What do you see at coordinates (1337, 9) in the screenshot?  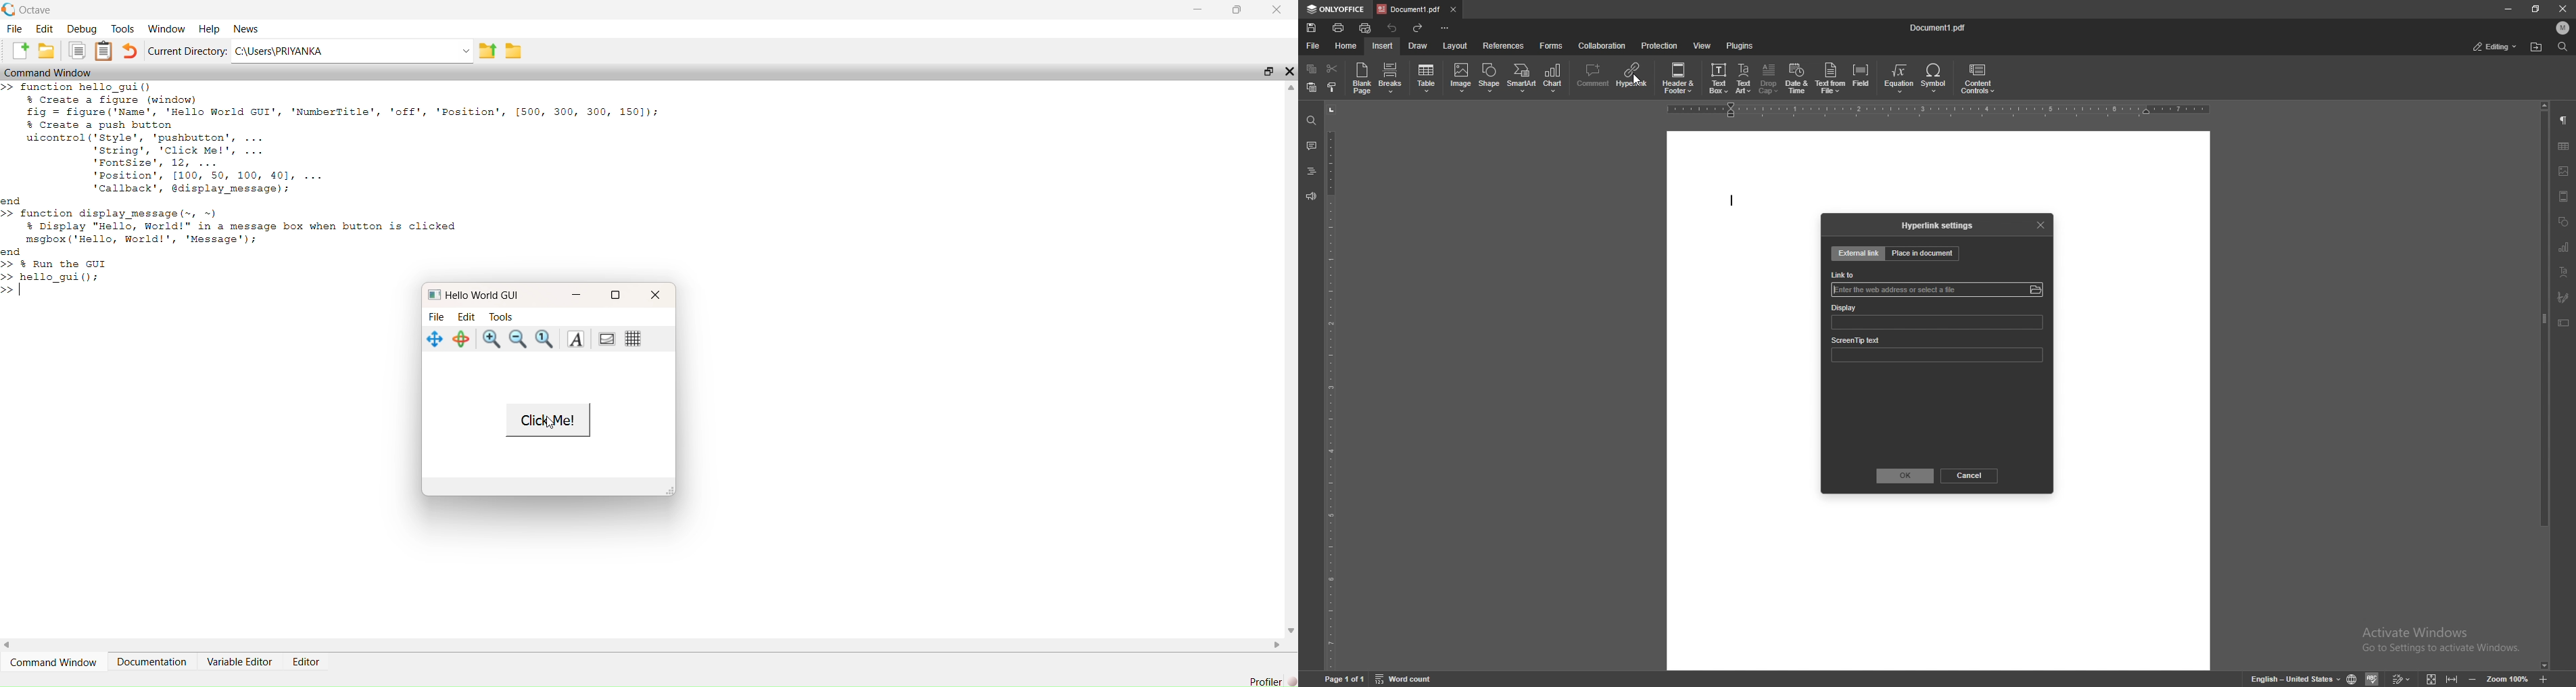 I see `only office` at bounding box center [1337, 9].